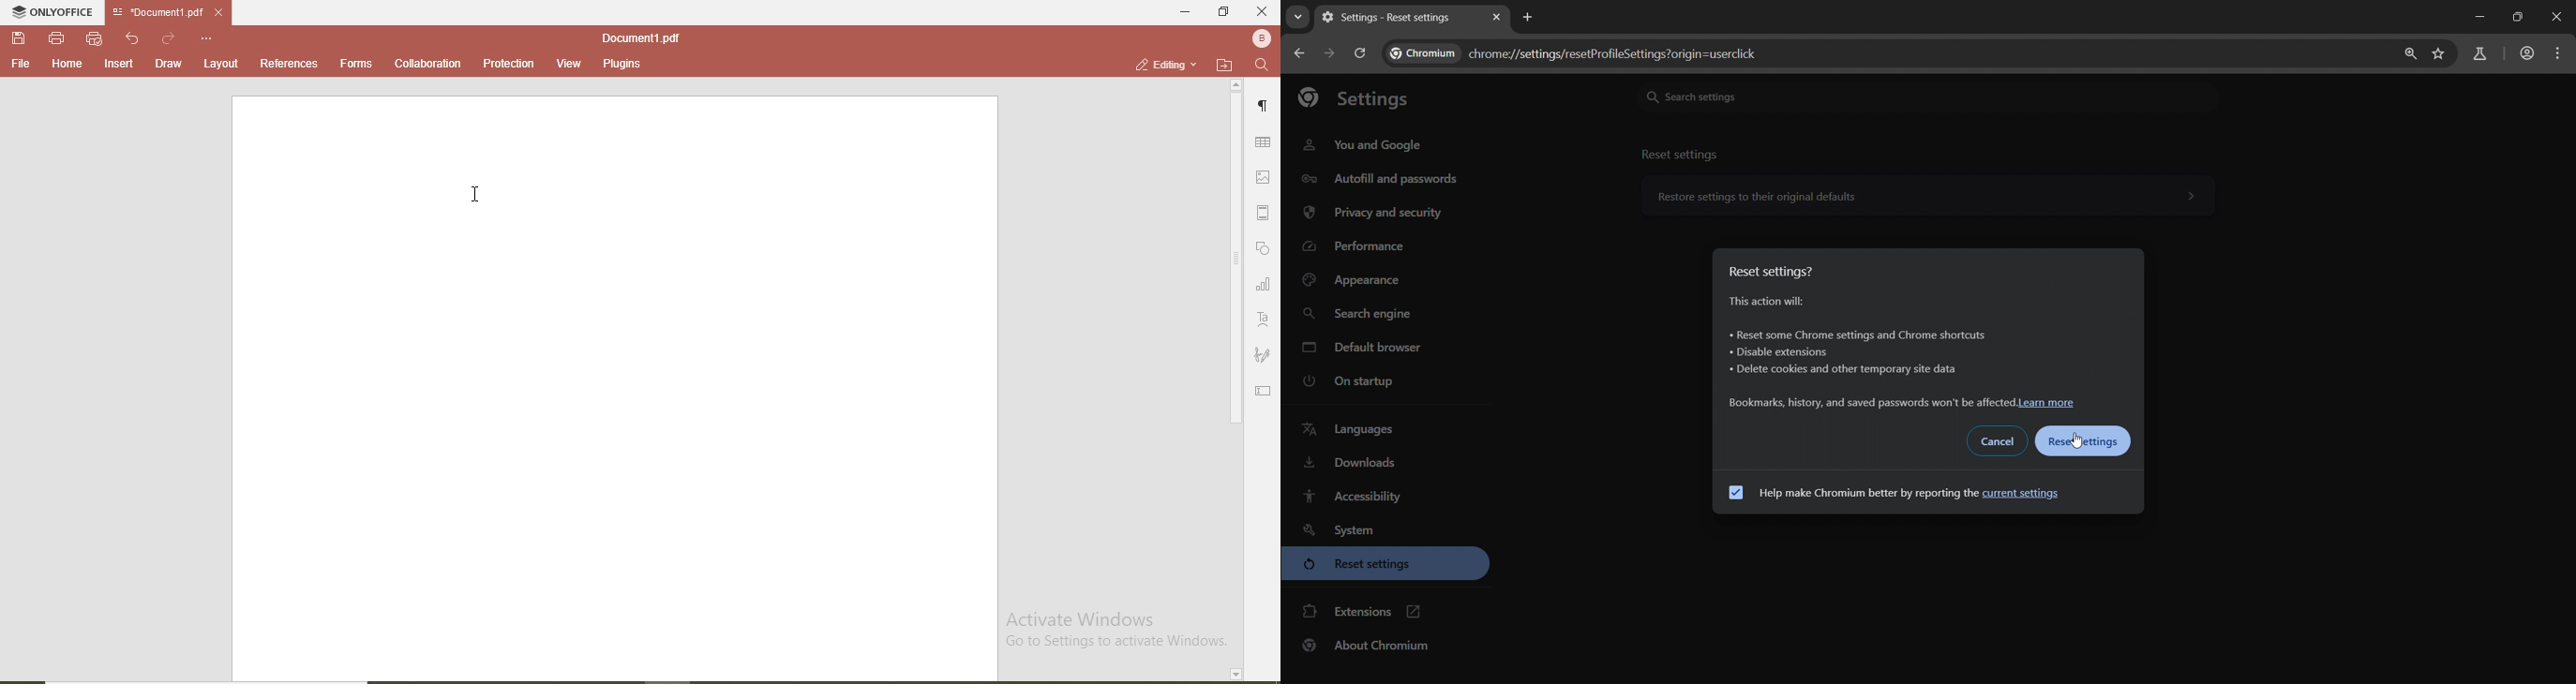 The height and width of the screenshot is (700, 2576). What do you see at coordinates (290, 65) in the screenshot?
I see `references` at bounding box center [290, 65].